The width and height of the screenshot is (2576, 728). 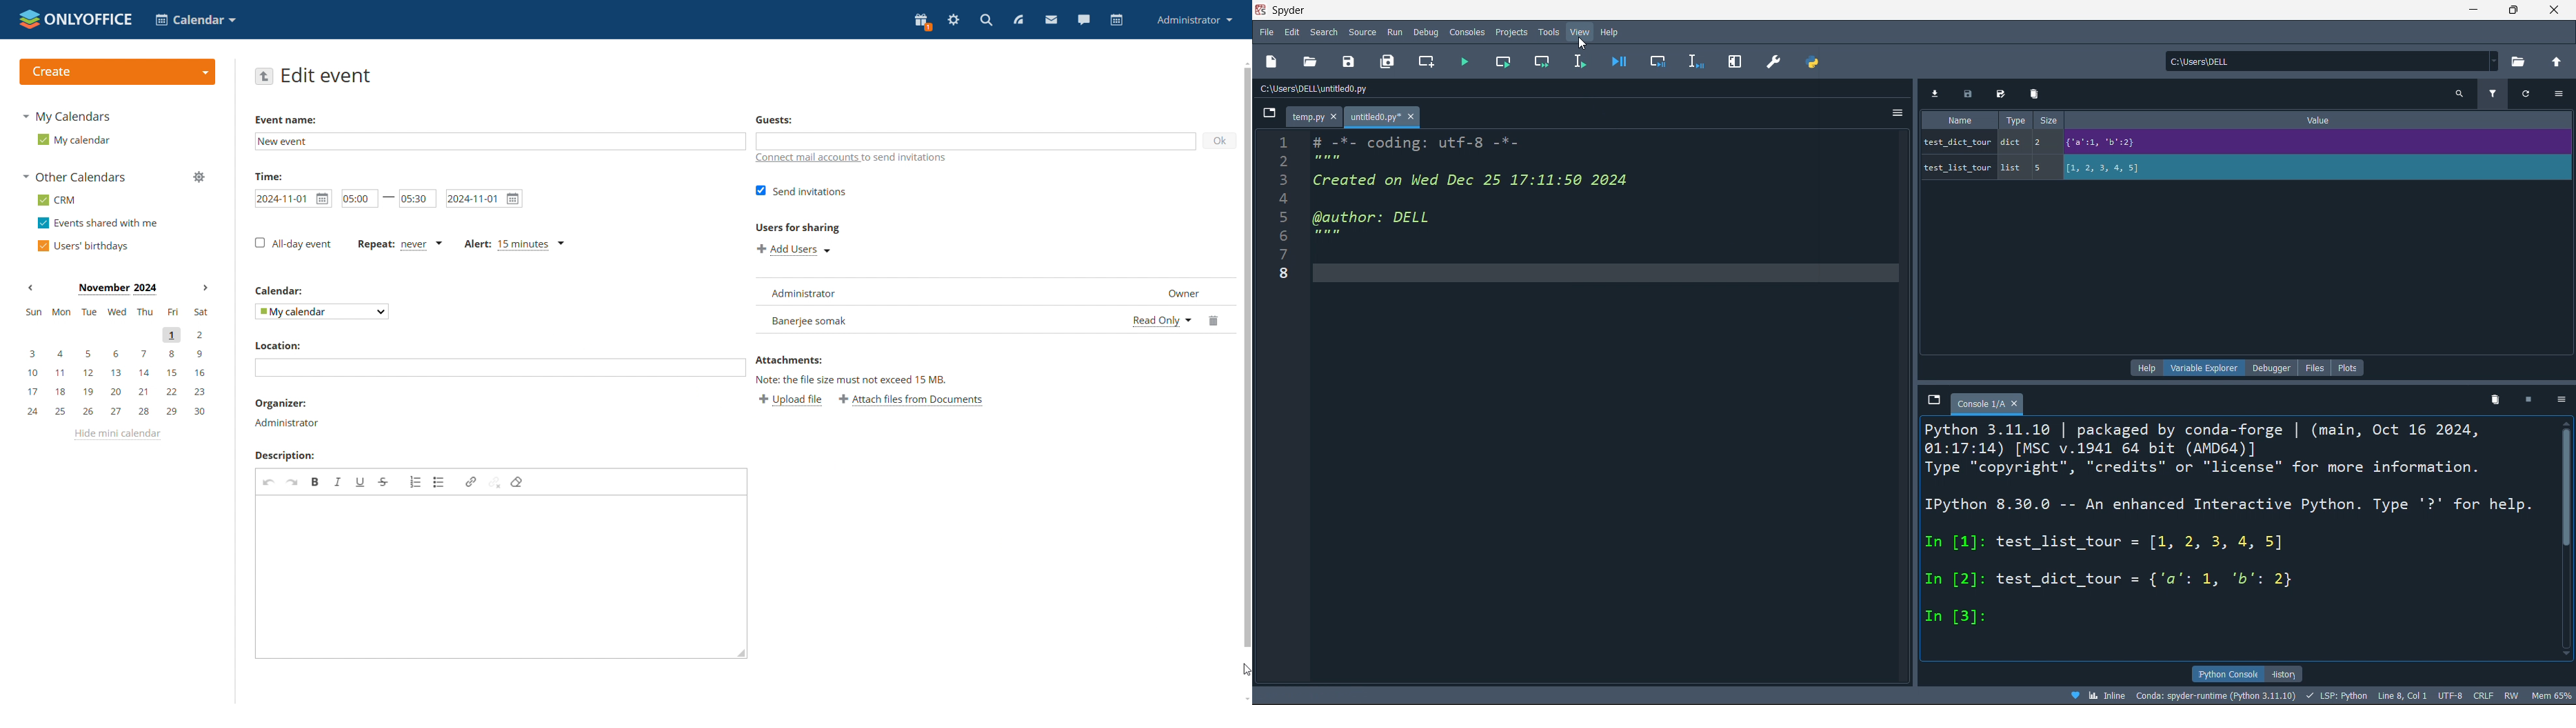 What do you see at coordinates (1349, 63) in the screenshot?
I see `save` at bounding box center [1349, 63].